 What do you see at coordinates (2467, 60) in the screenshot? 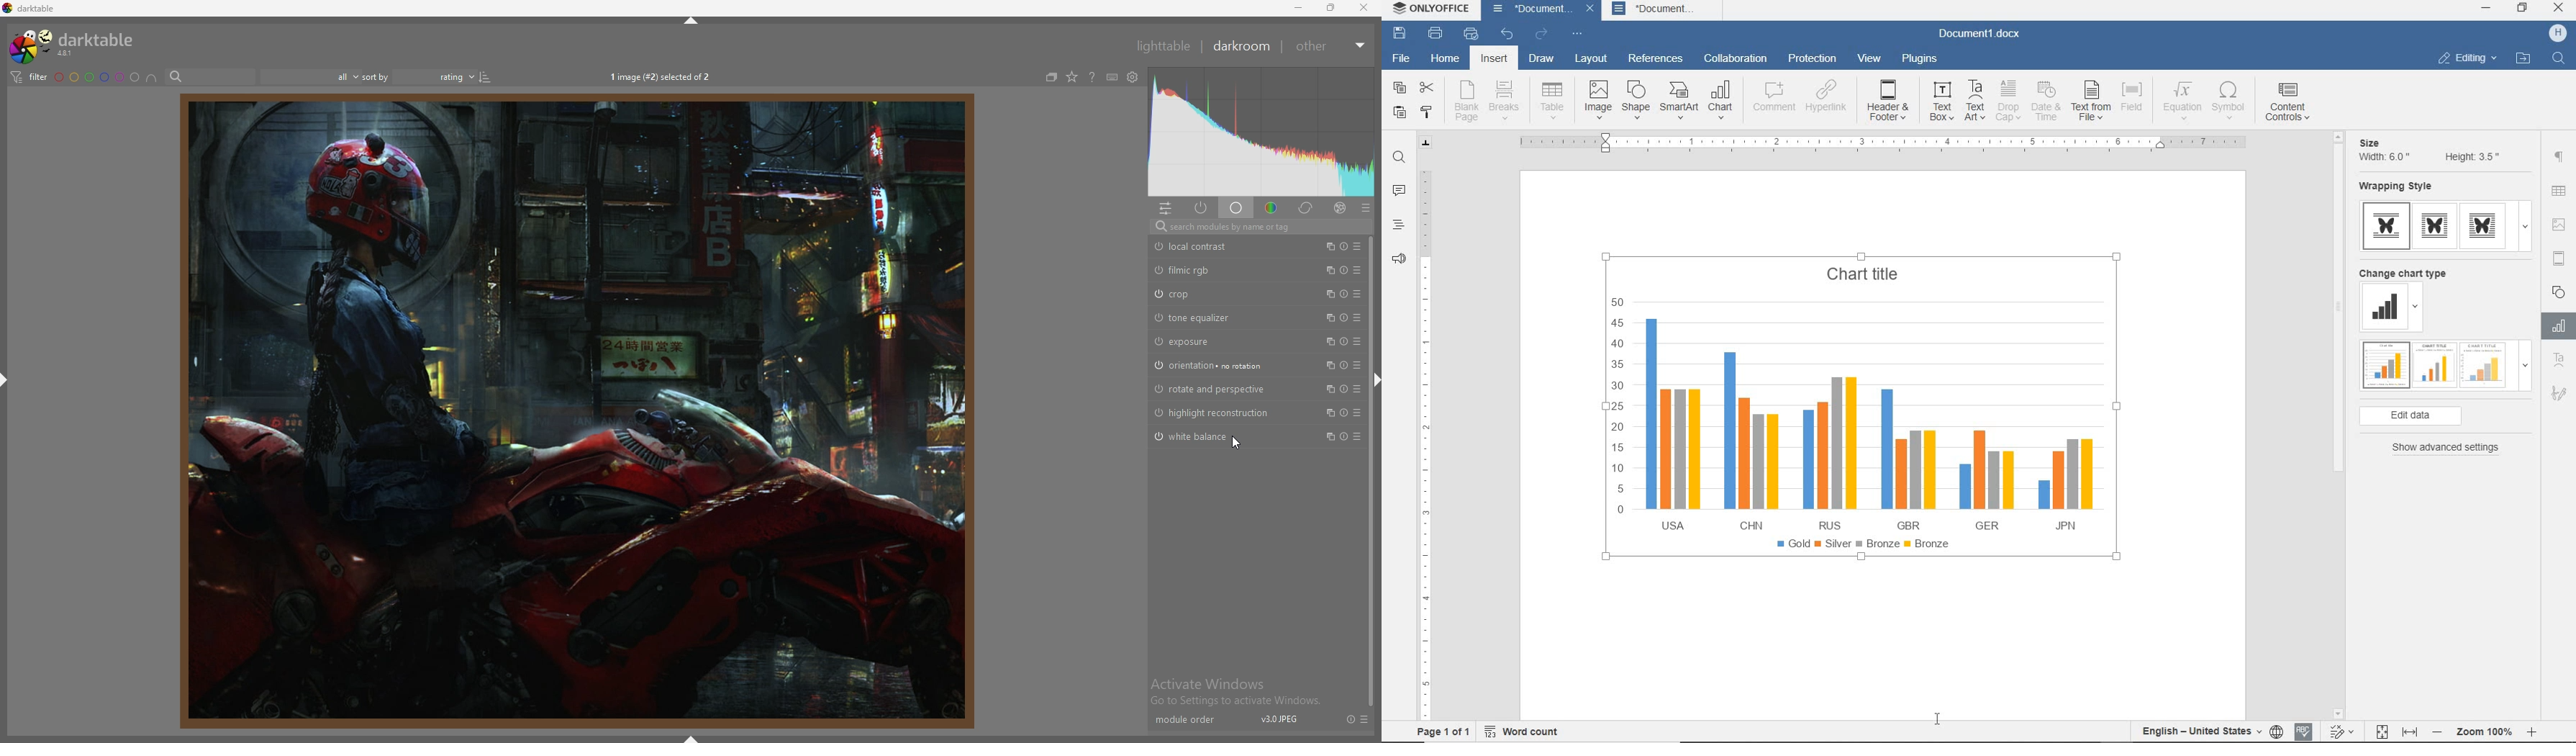
I see `editing` at bounding box center [2467, 60].